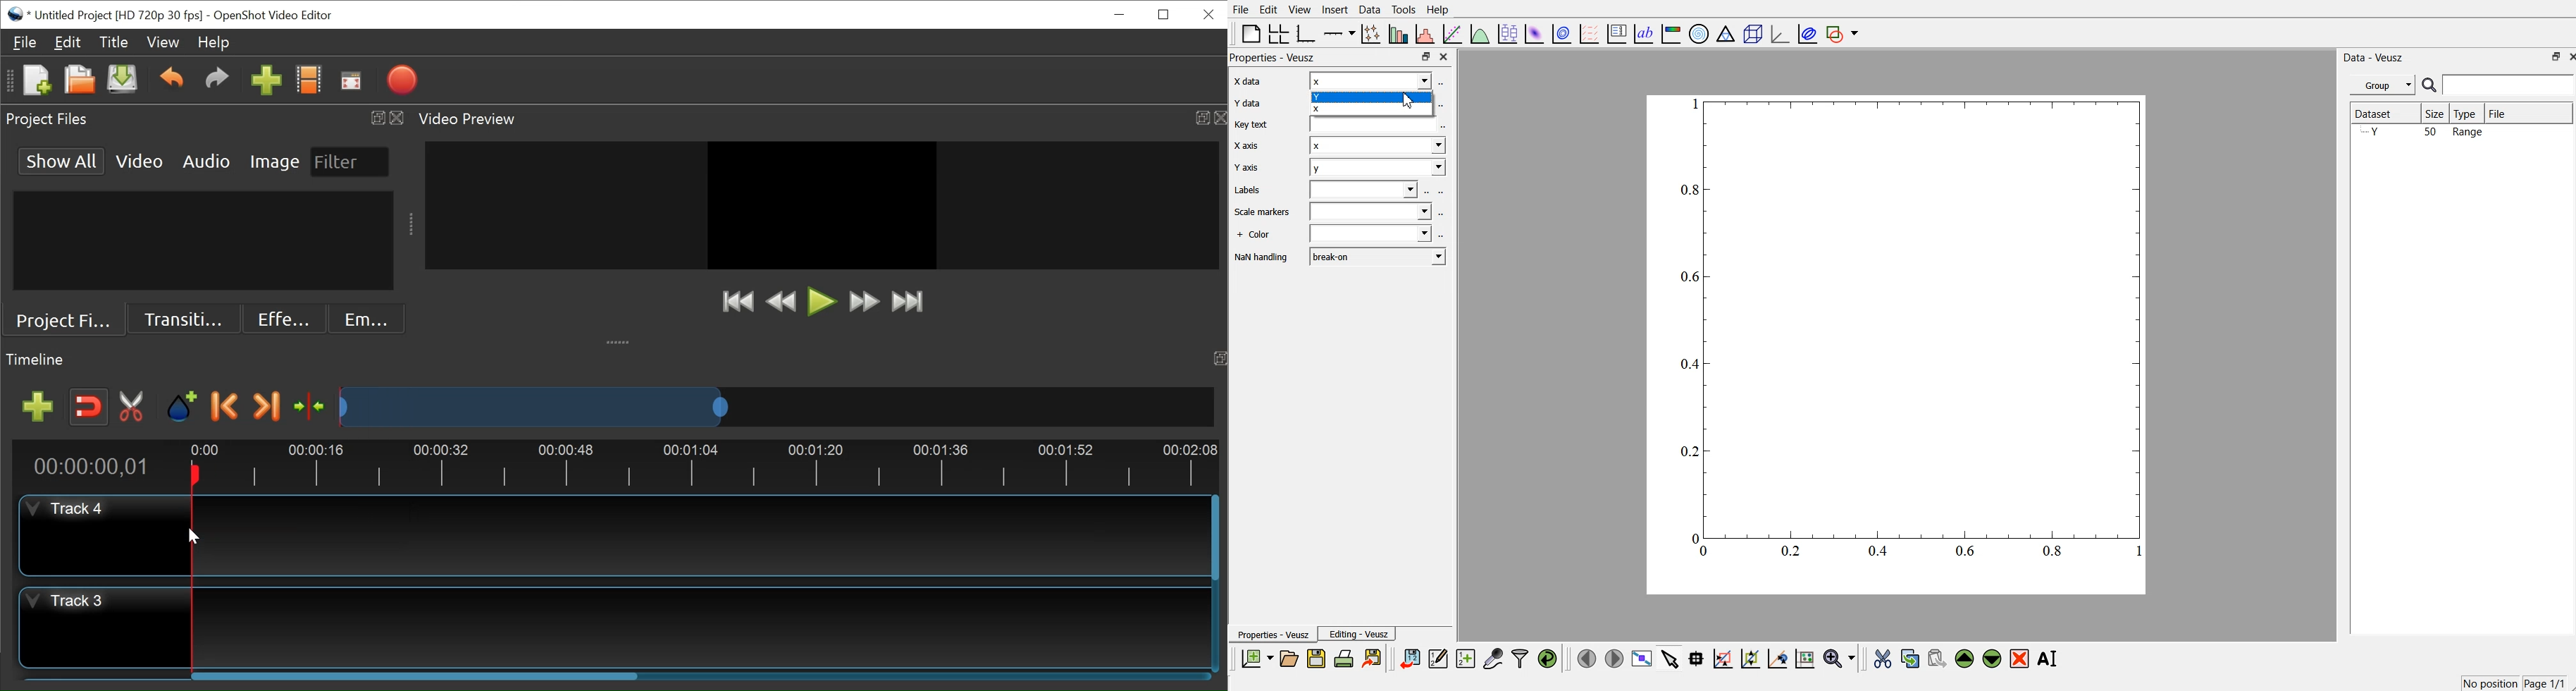 The width and height of the screenshot is (2576, 700). Describe the element at coordinates (1274, 635) in the screenshot. I see `Properties - Veusz` at that location.